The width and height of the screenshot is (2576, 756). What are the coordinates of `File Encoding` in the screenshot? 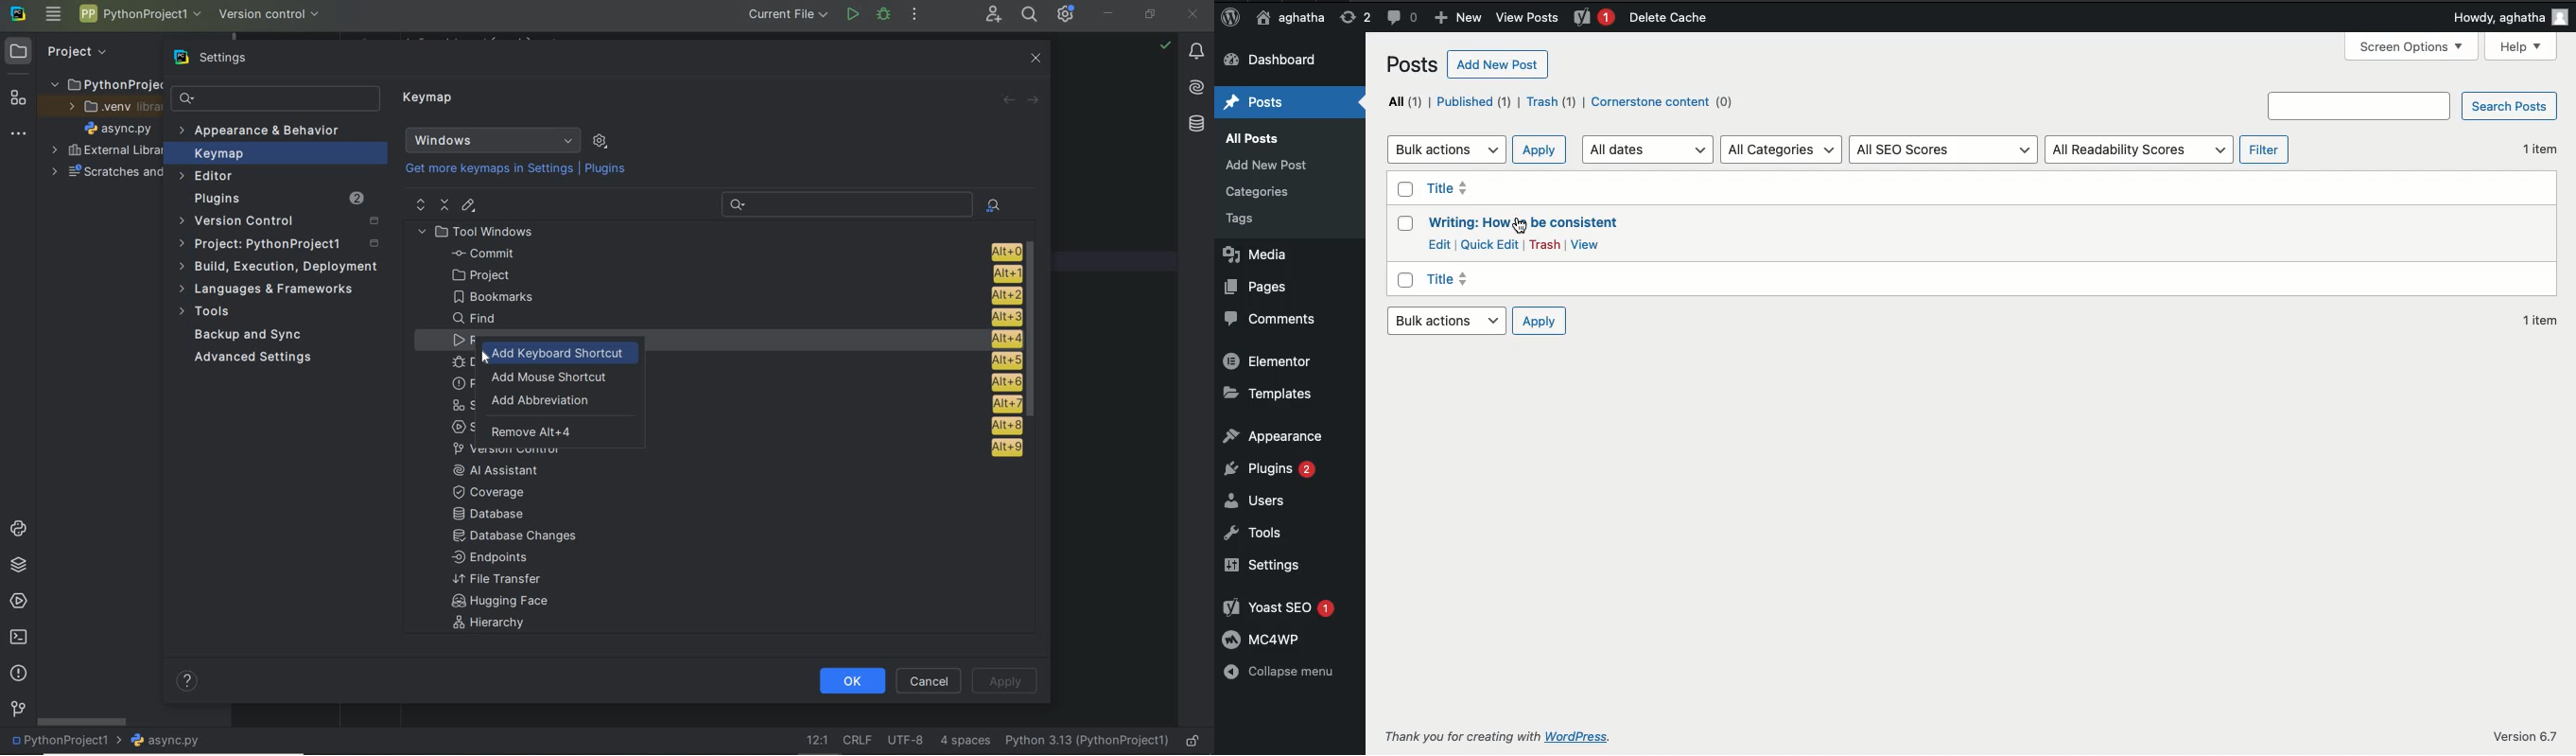 It's located at (906, 741).